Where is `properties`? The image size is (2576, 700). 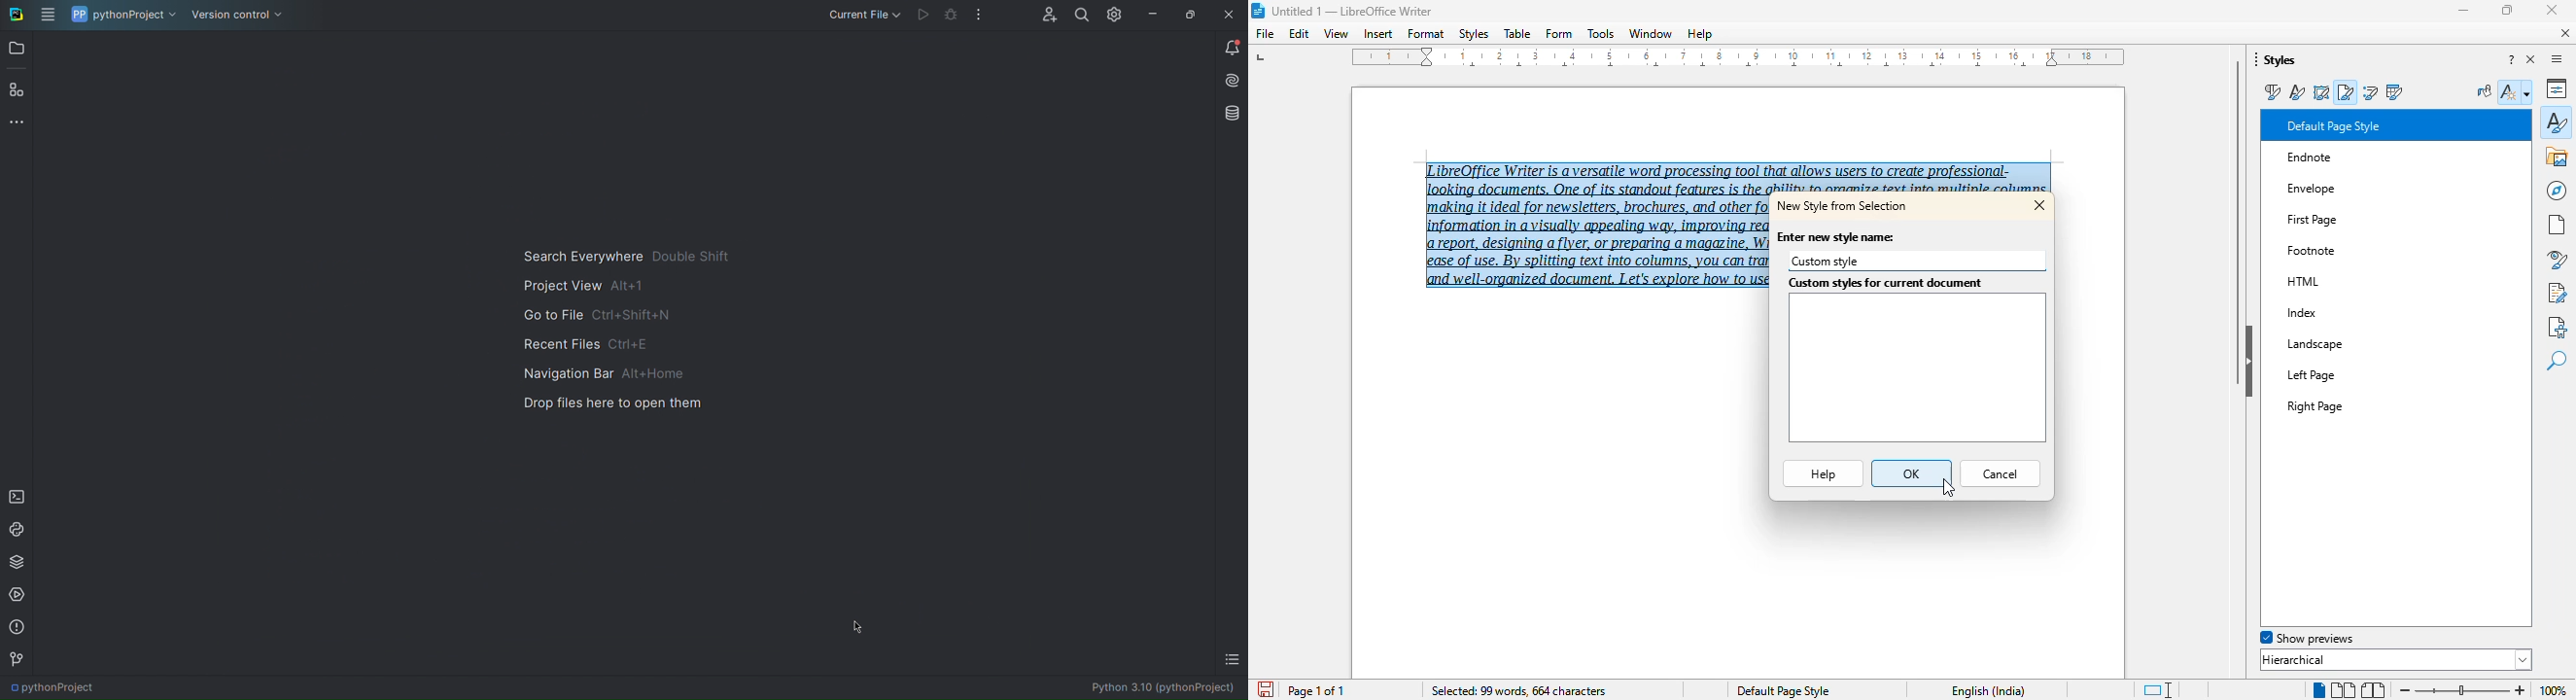
properties is located at coordinates (2559, 88).